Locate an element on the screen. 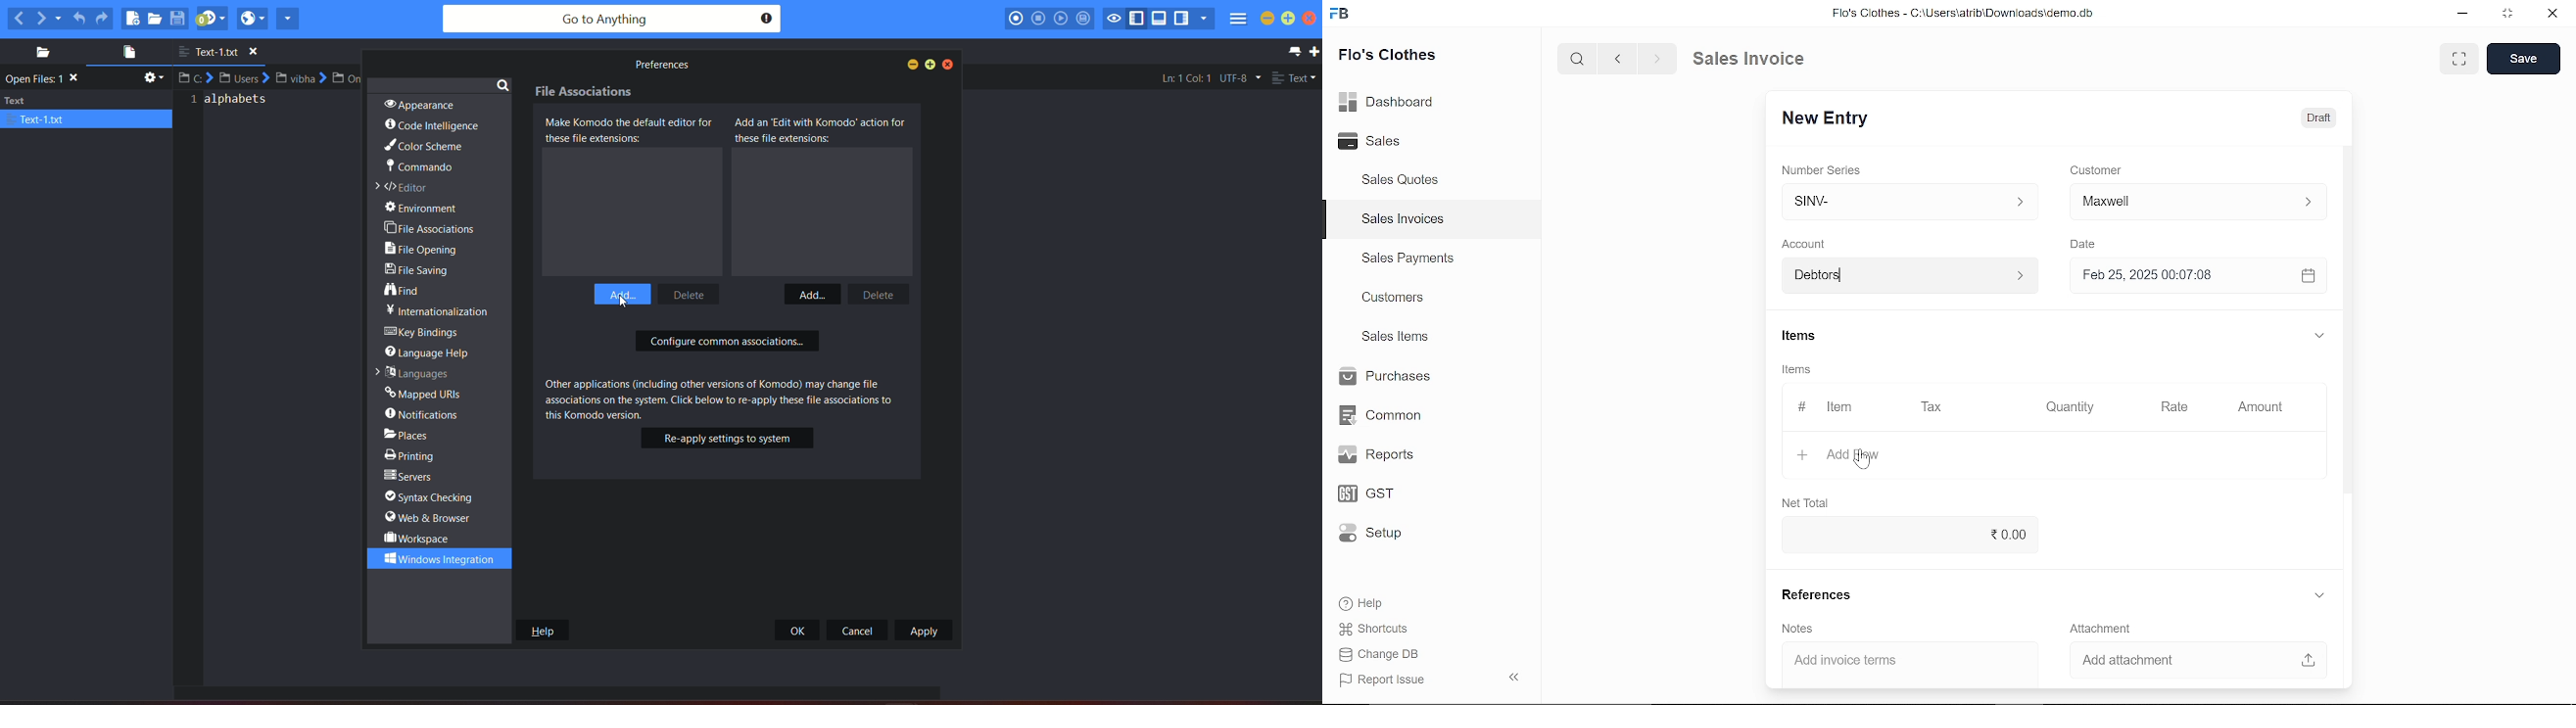 Image resolution: width=2576 pixels, height=728 pixels. previous is located at coordinates (1619, 59).